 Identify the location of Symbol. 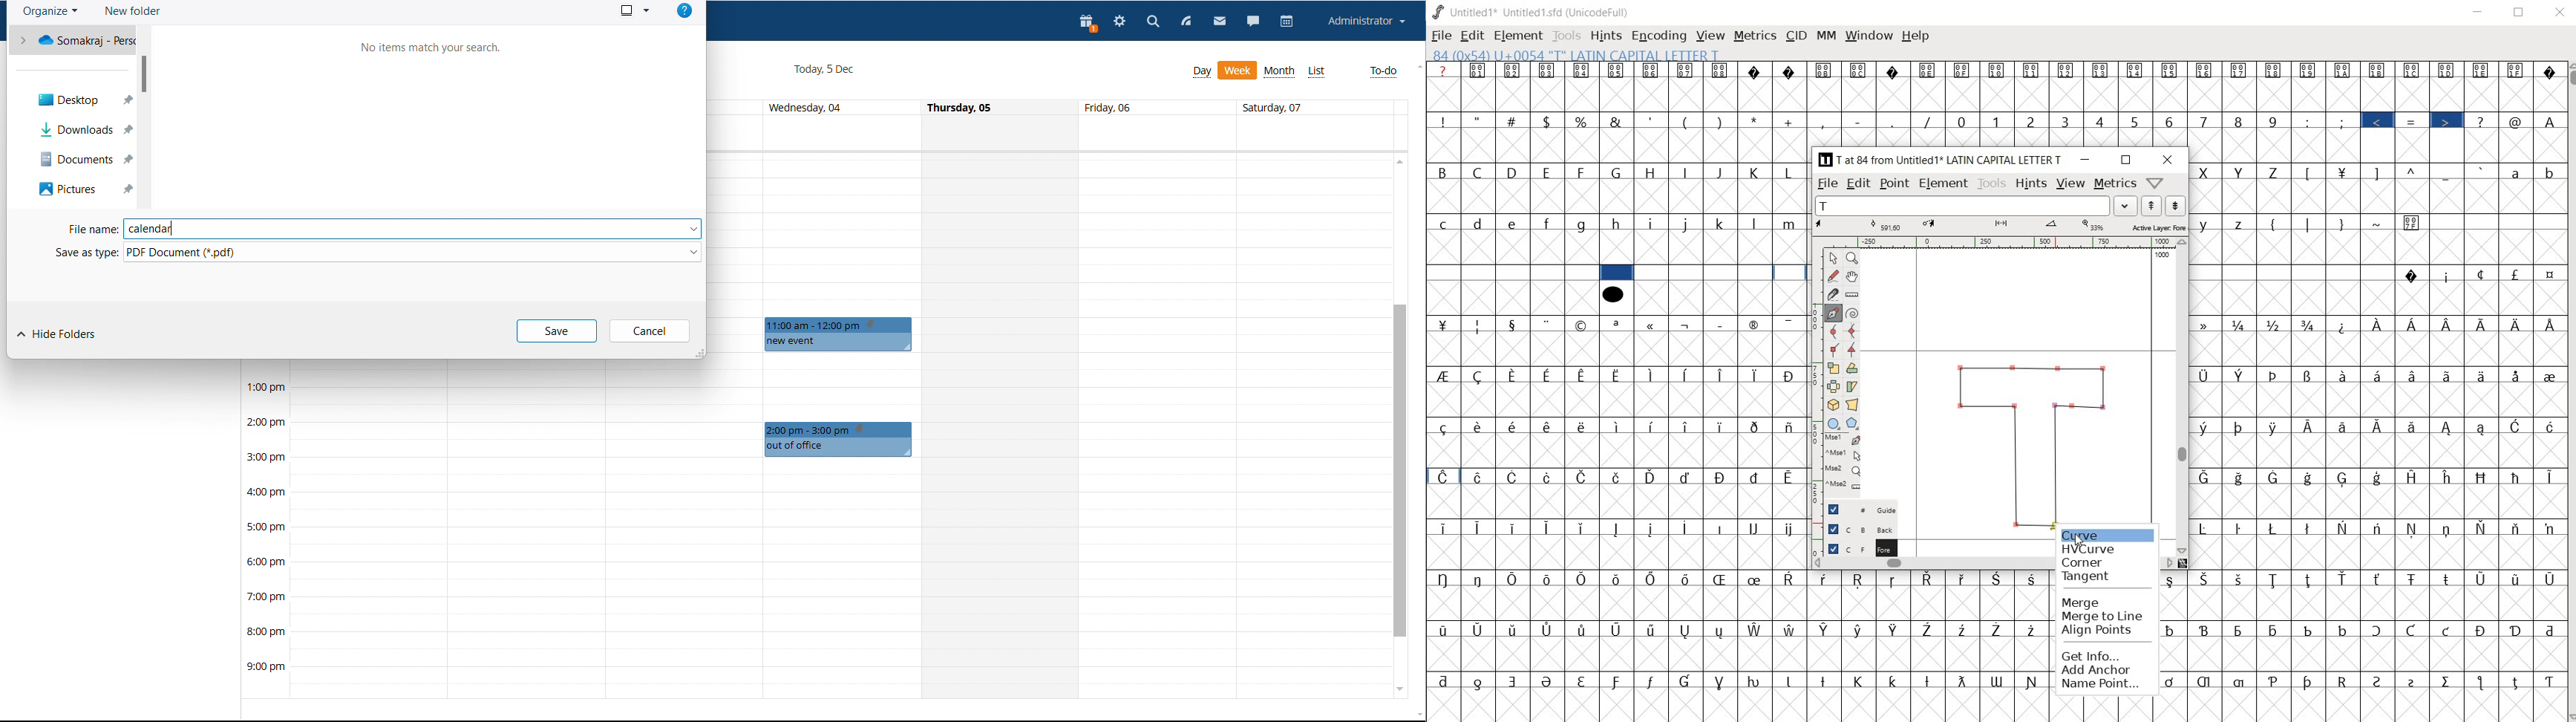
(2413, 70).